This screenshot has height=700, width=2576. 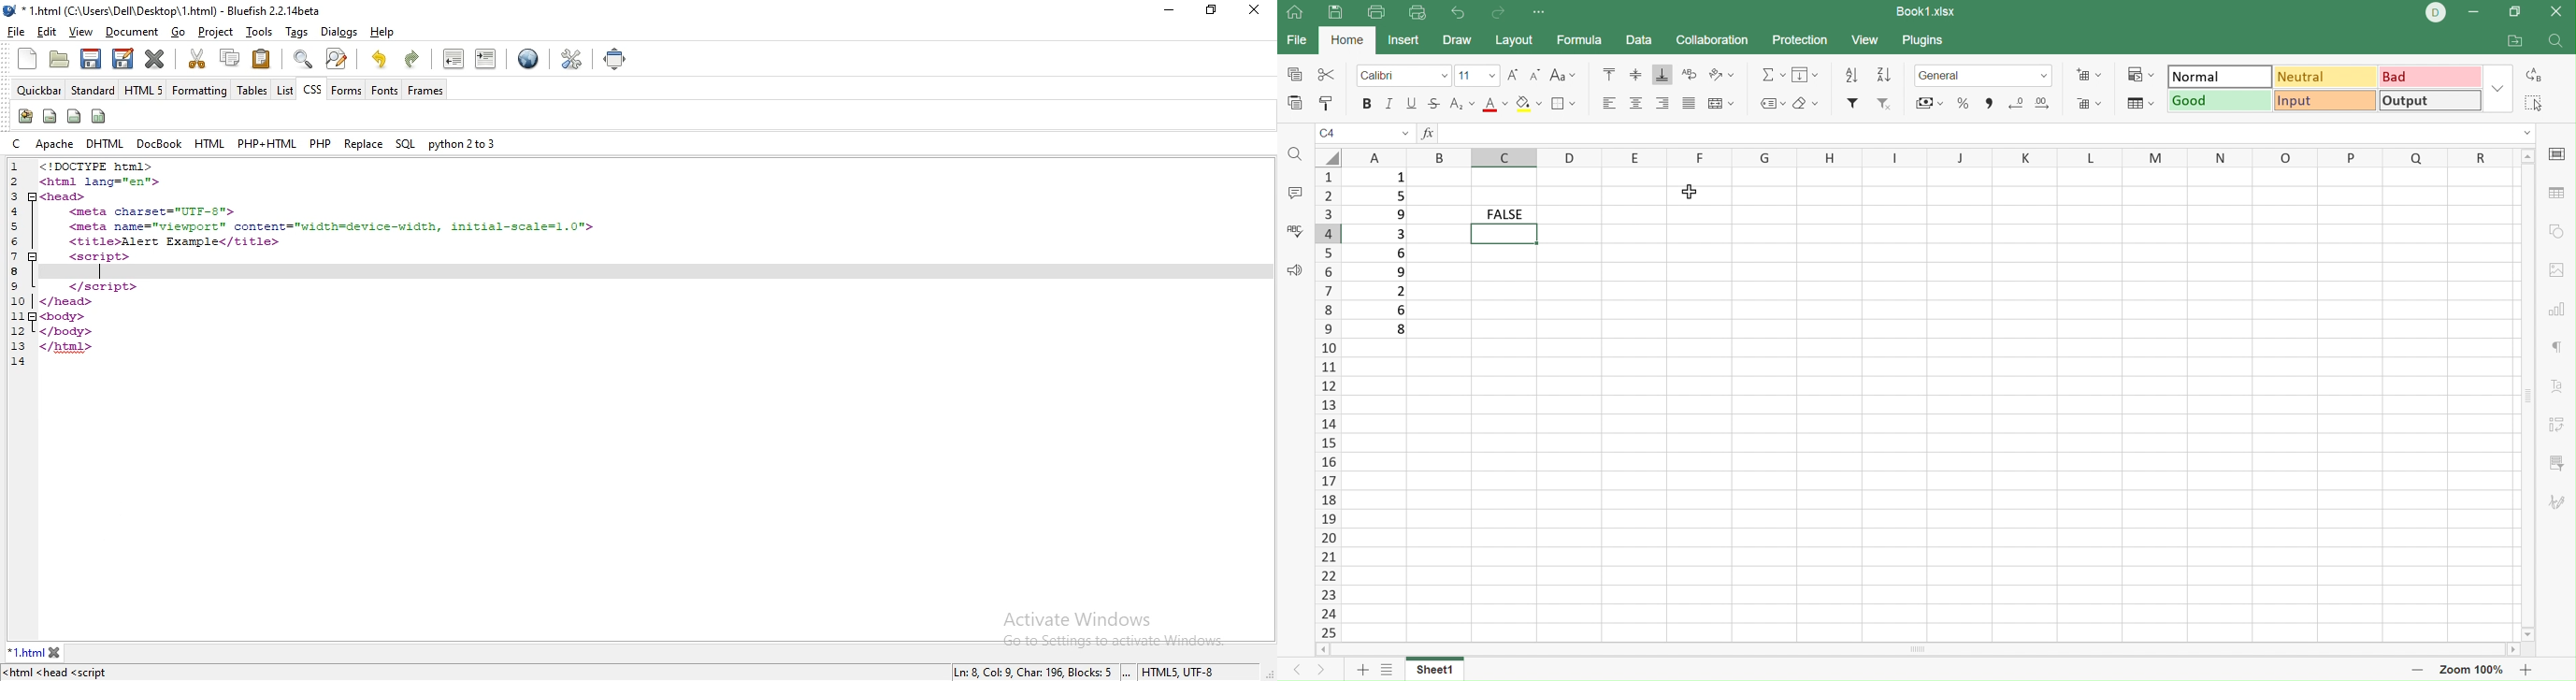 What do you see at coordinates (2090, 106) in the screenshot?
I see `Delete cells` at bounding box center [2090, 106].